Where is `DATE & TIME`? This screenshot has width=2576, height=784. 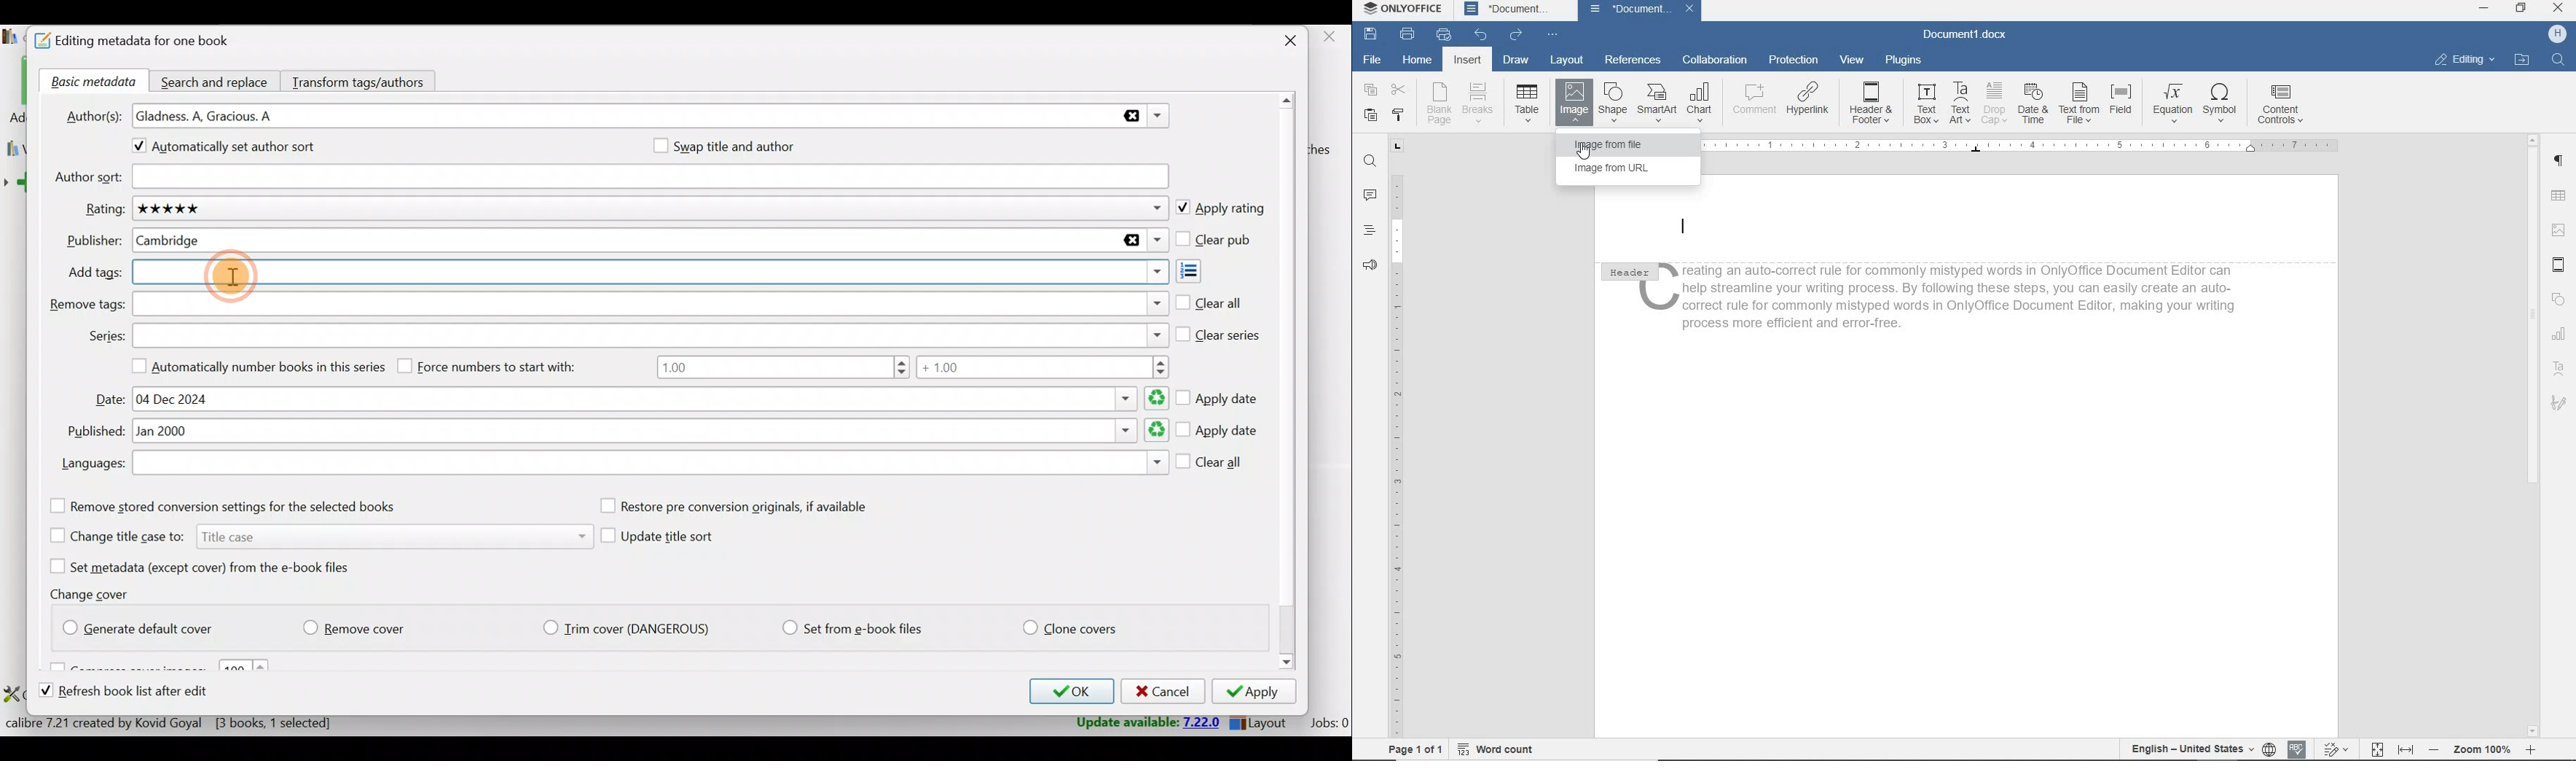 DATE & TIME is located at coordinates (2035, 106).